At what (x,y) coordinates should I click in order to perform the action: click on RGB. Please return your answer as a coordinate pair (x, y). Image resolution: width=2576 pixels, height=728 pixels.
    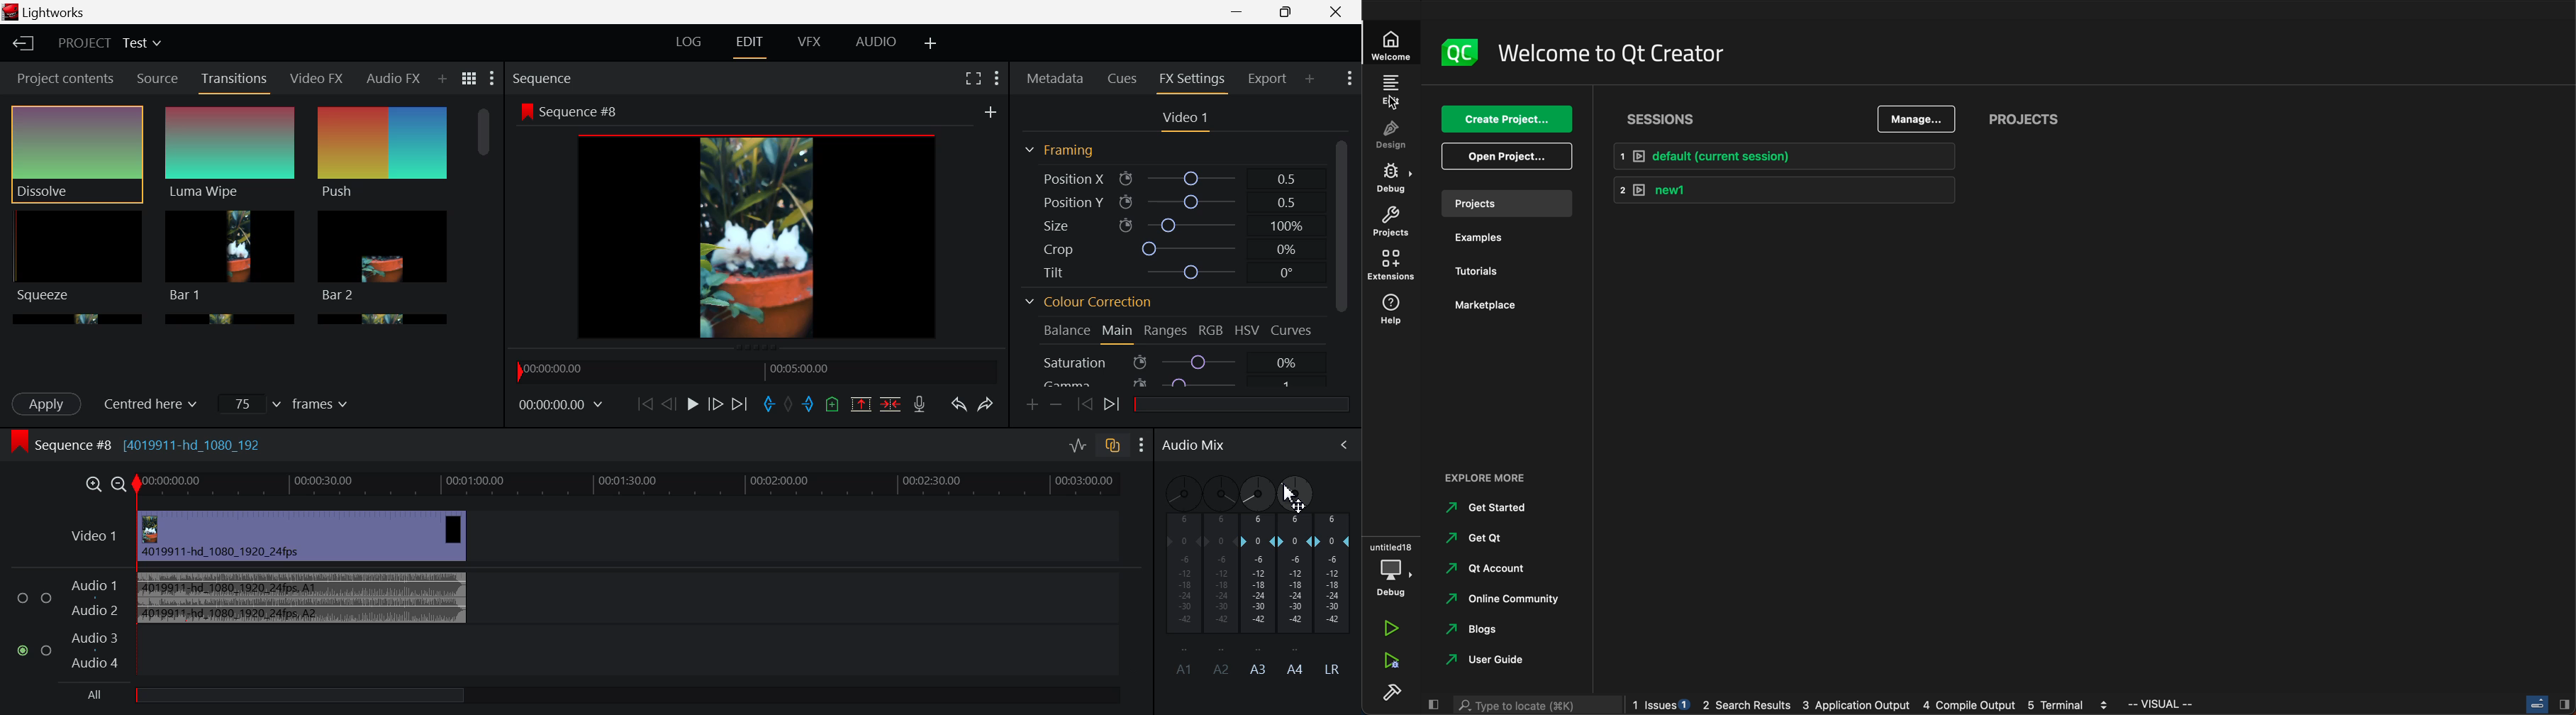
    Looking at the image, I should click on (1212, 331).